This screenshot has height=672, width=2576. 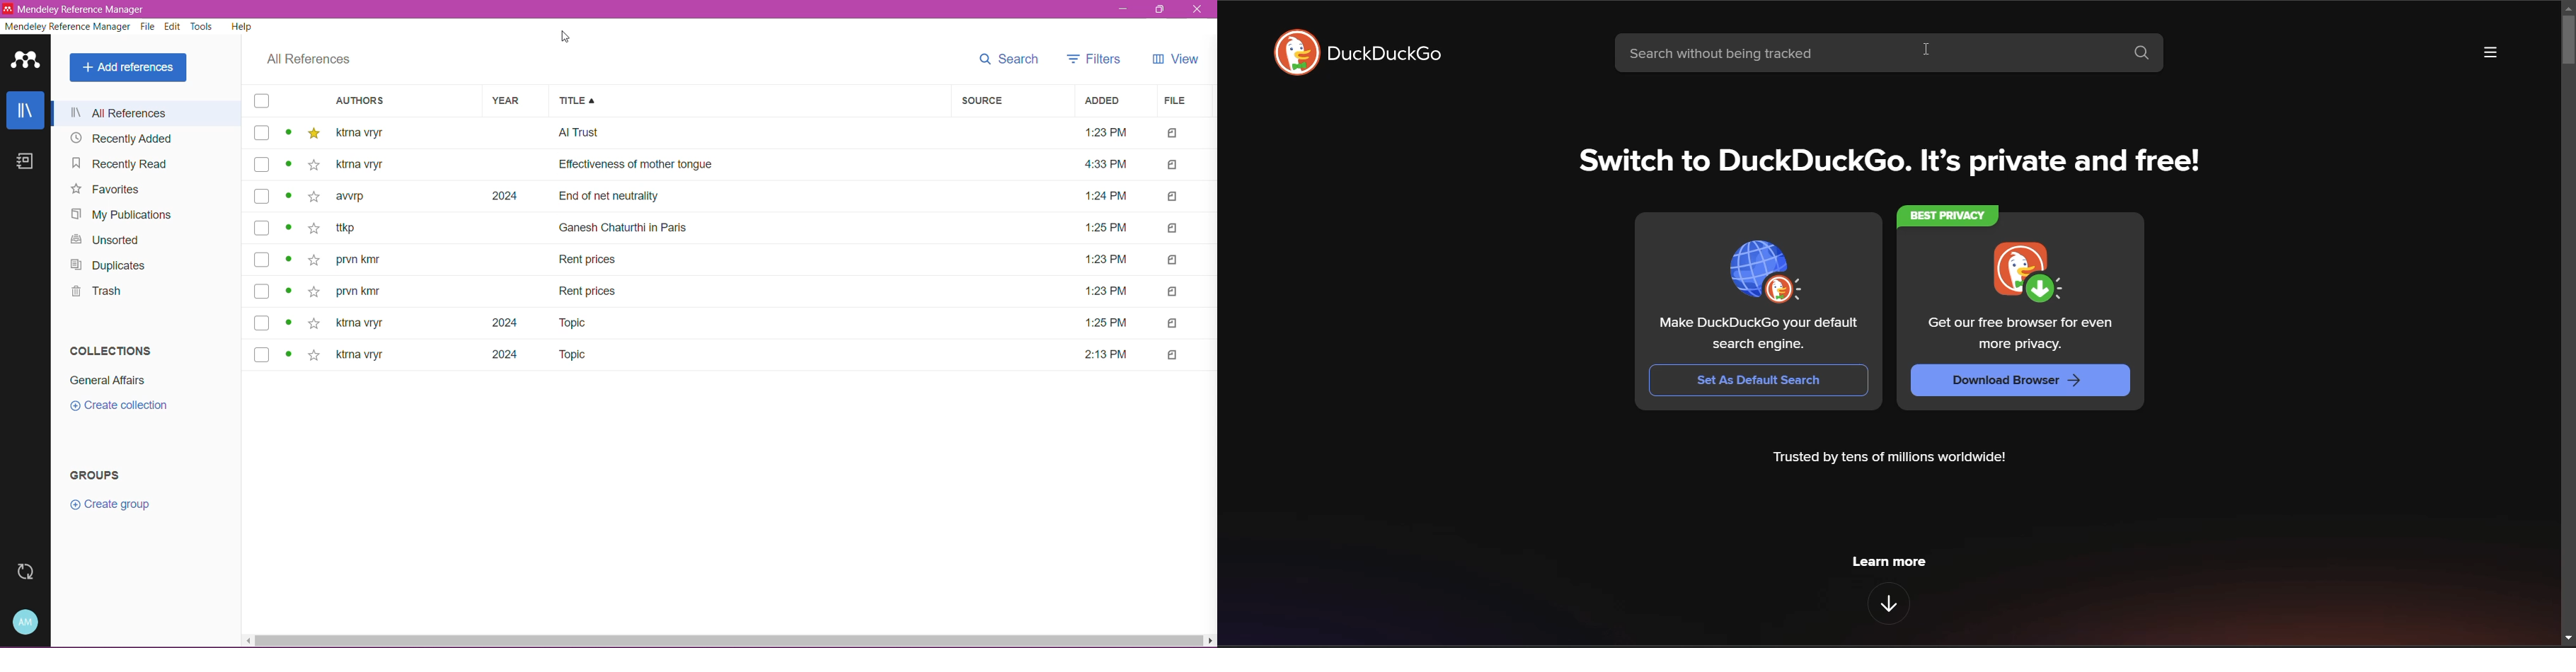 I want to click on Tools, so click(x=202, y=27).